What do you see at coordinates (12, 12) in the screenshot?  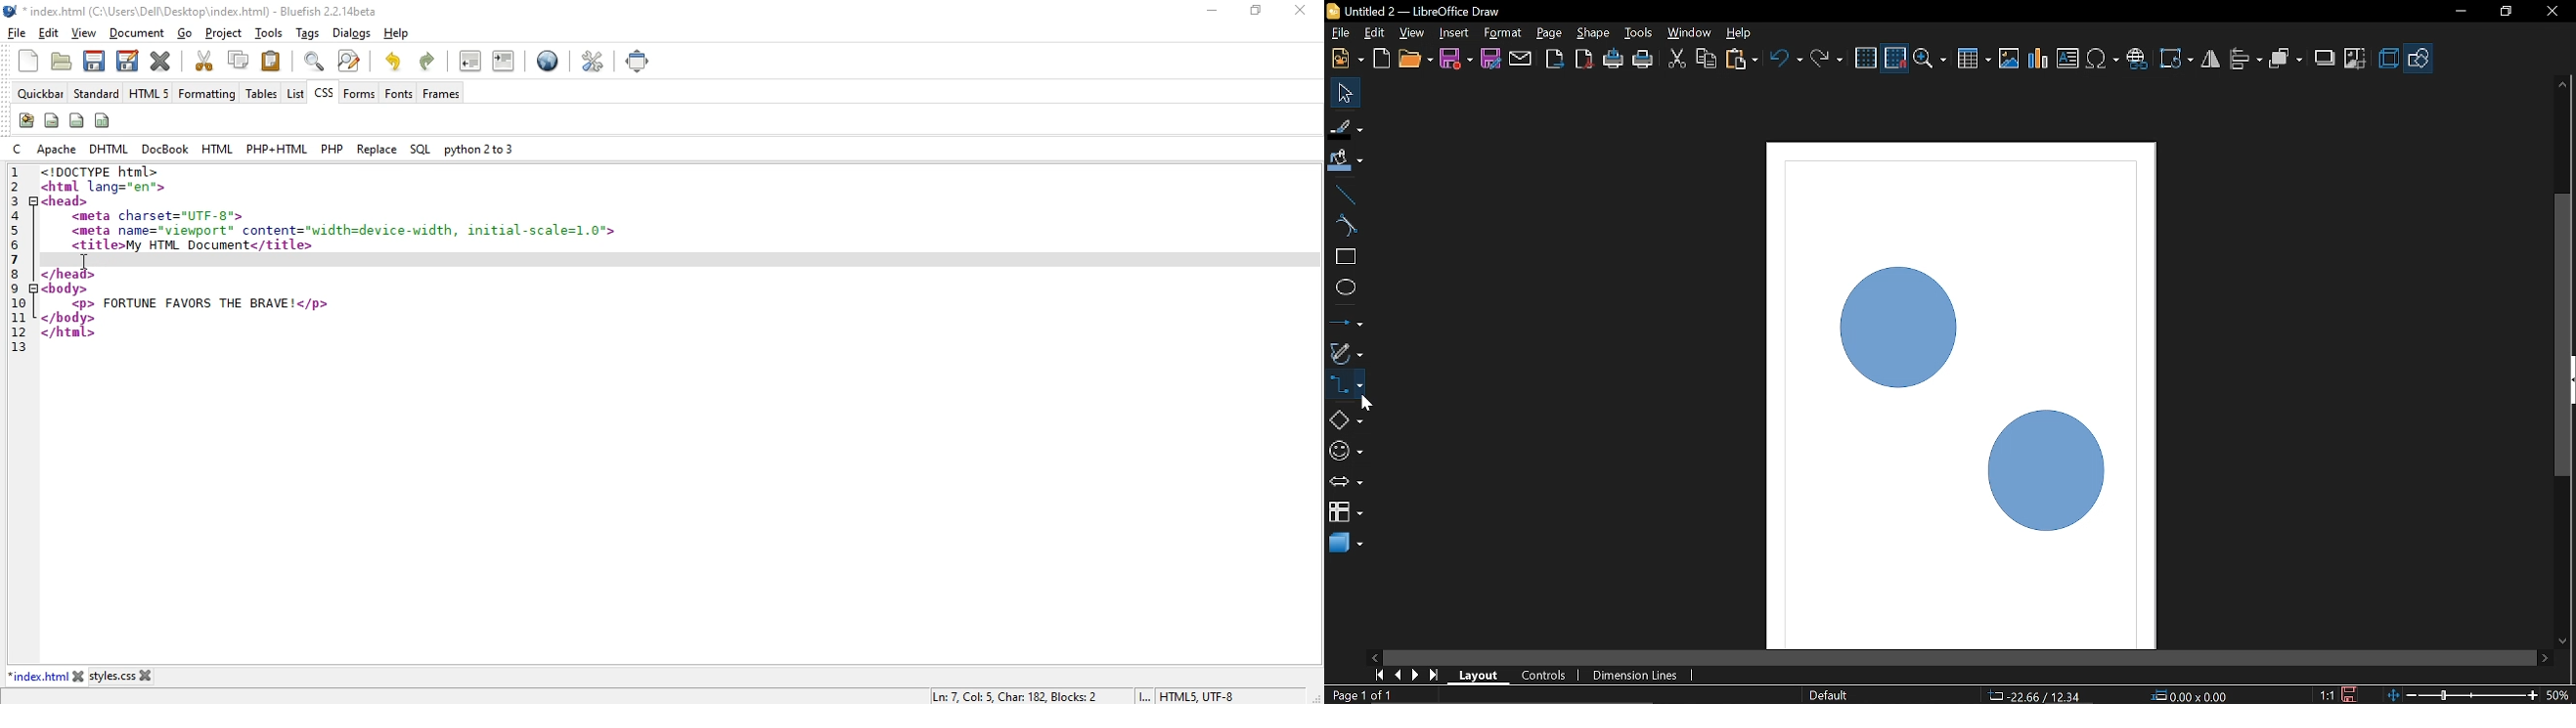 I see `bluefish logo` at bounding box center [12, 12].